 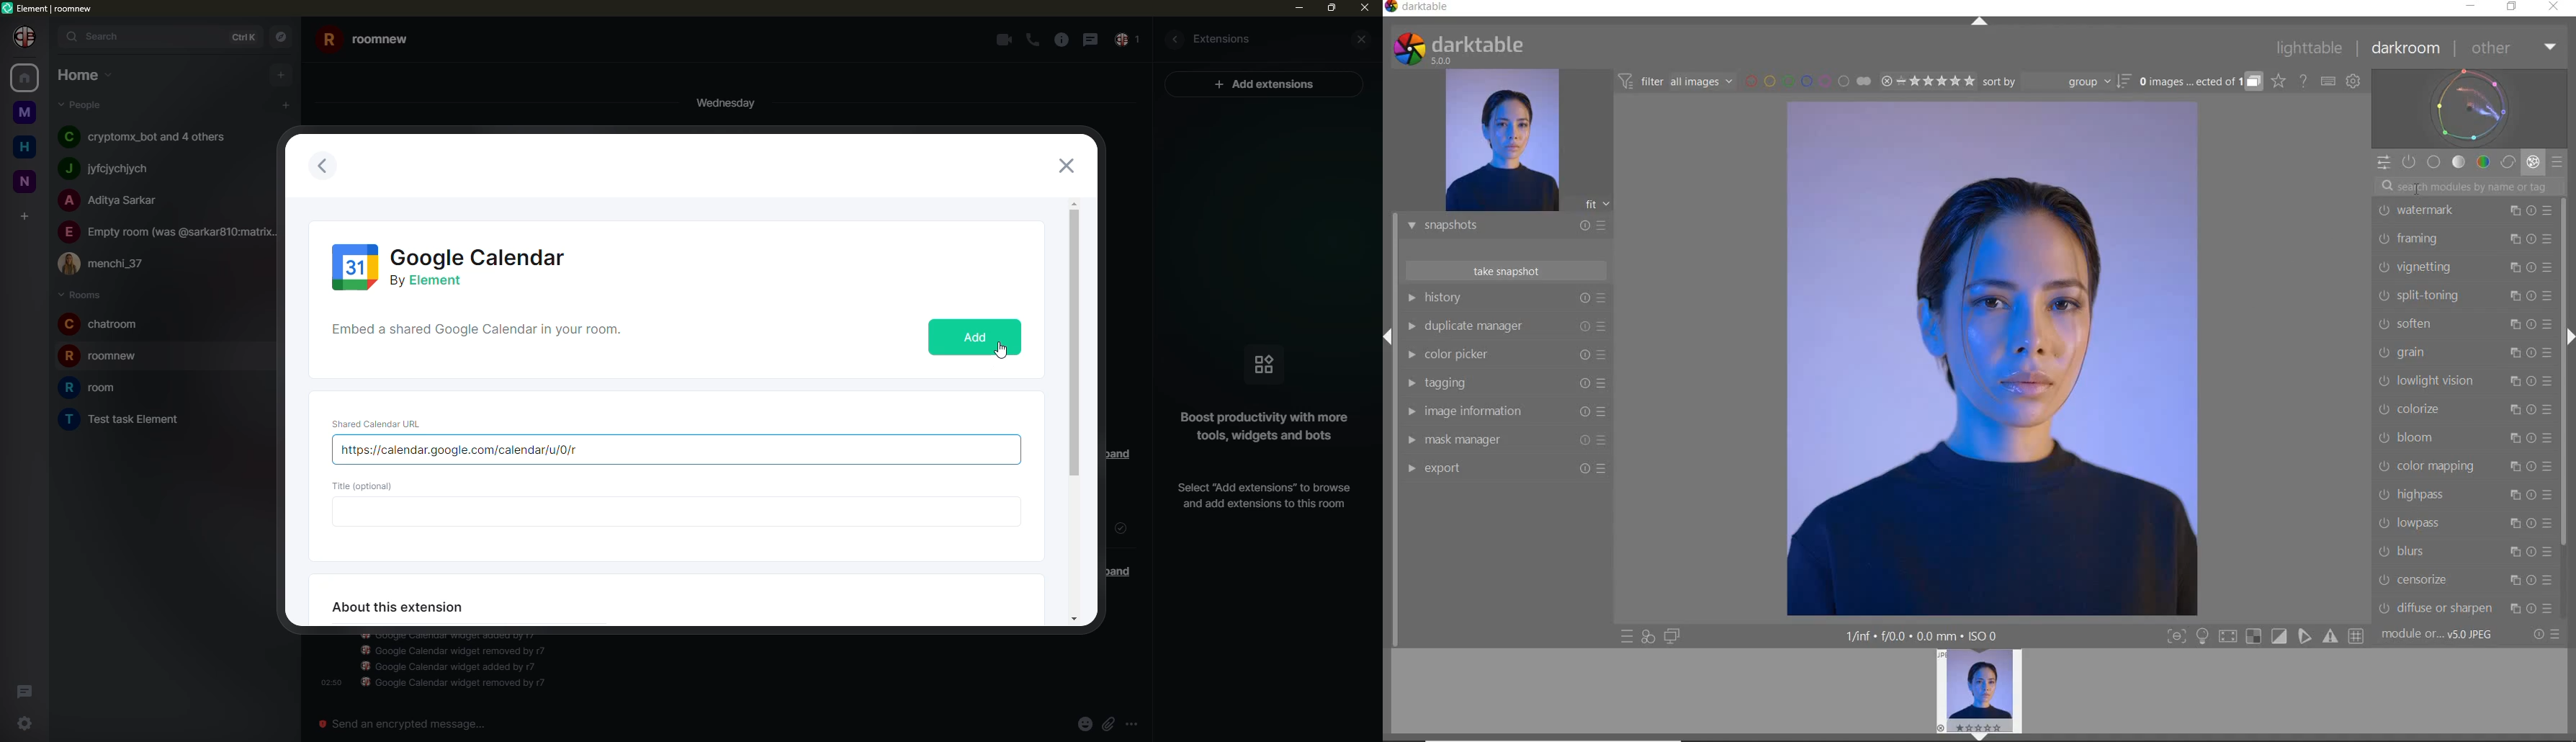 What do you see at coordinates (2466, 608) in the screenshot?
I see `DIFFUSE OR SHARPEN` at bounding box center [2466, 608].